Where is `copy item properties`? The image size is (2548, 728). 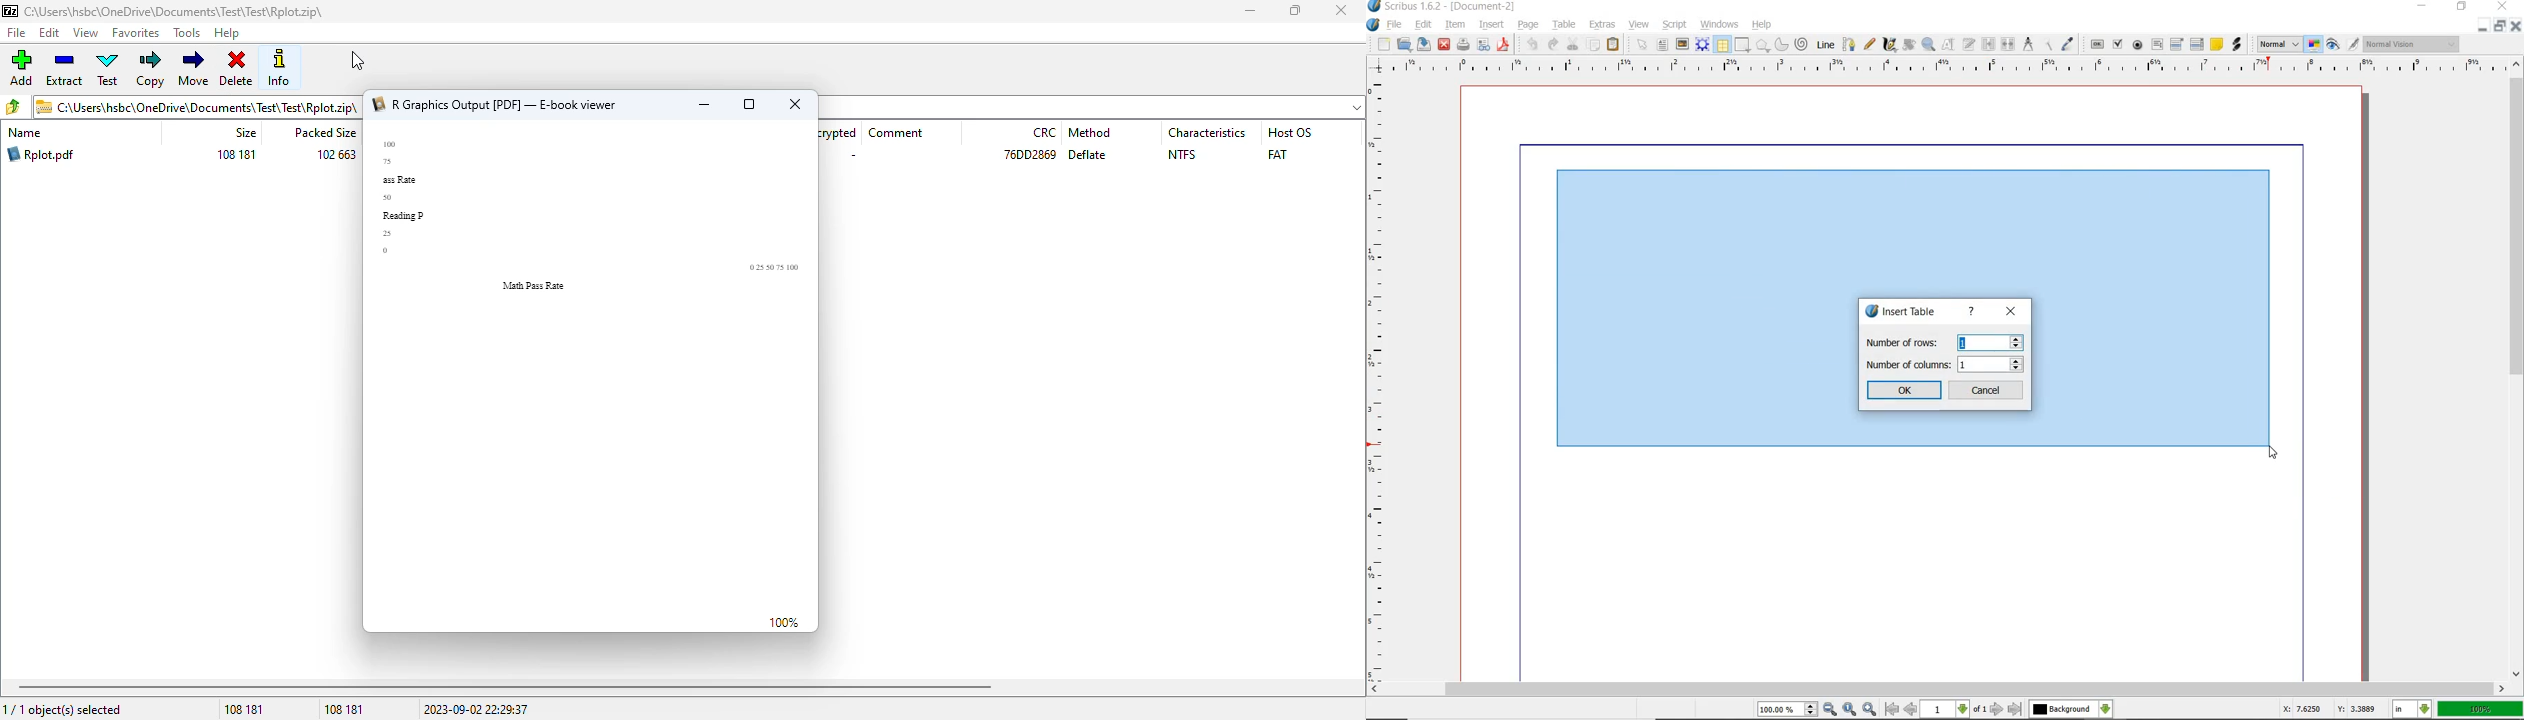
copy item properties is located at coordinates (2049, 46).